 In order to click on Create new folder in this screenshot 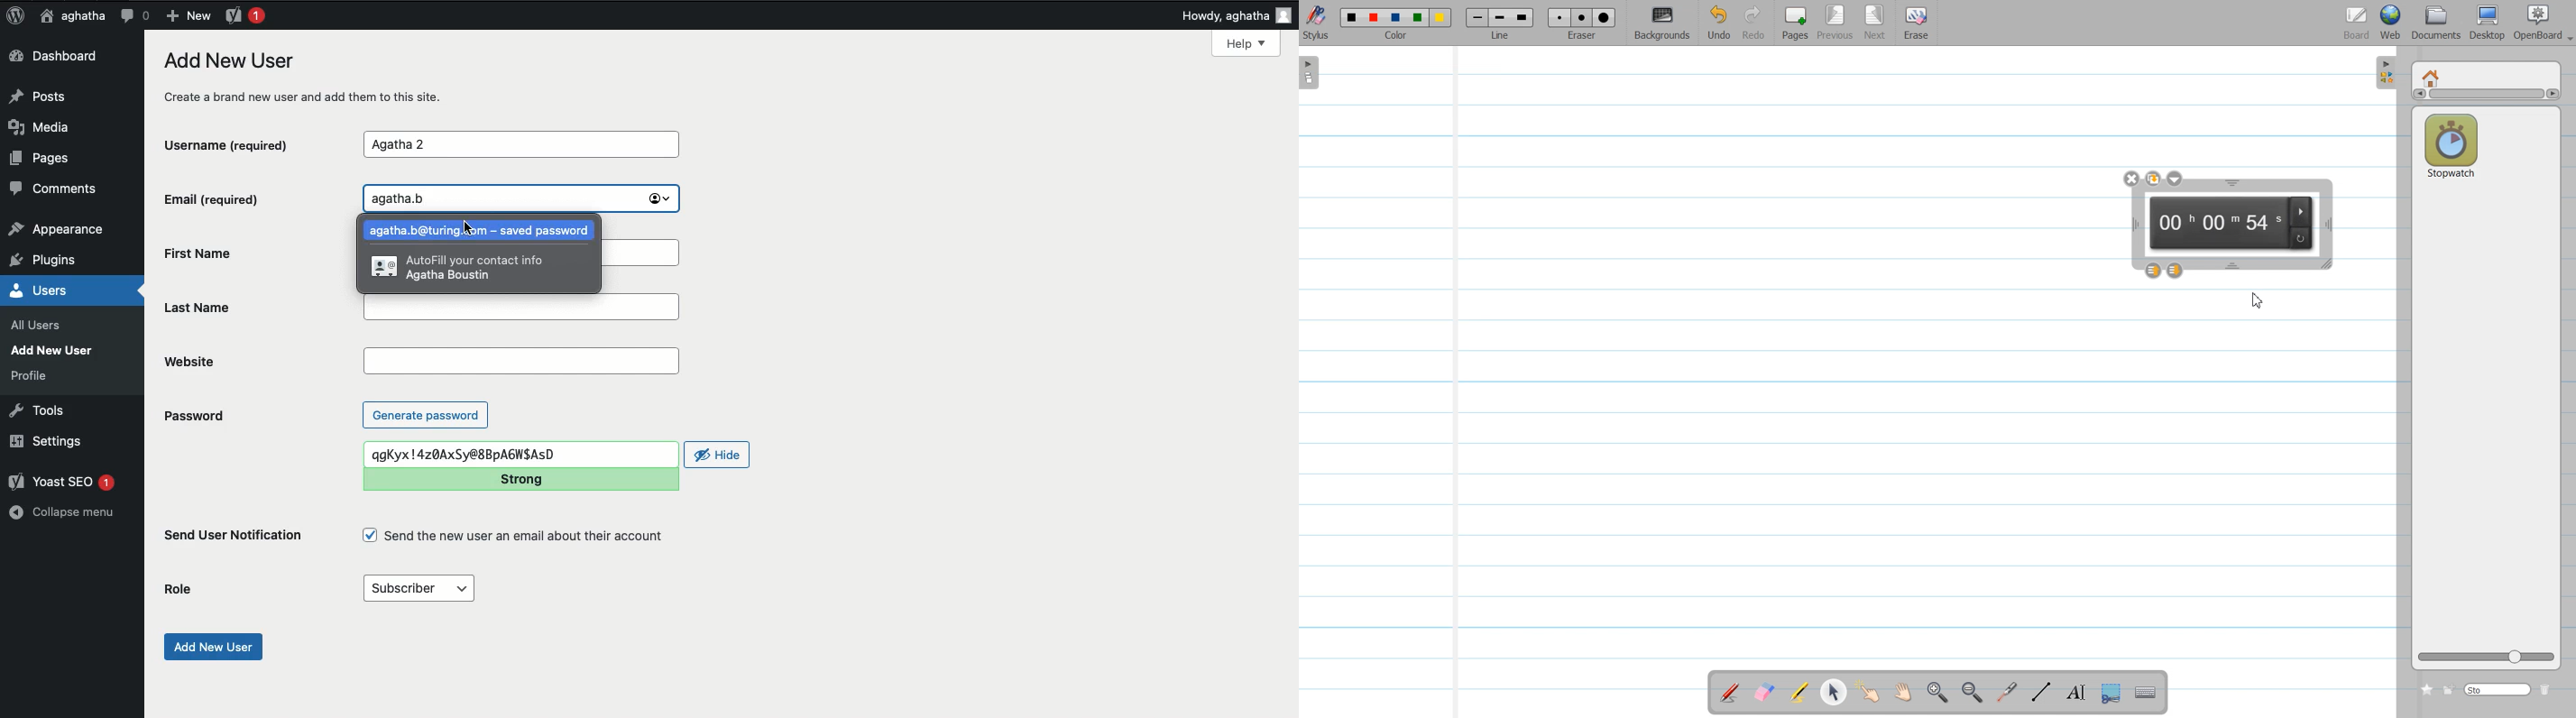, I will do `click(2450, 689)`.